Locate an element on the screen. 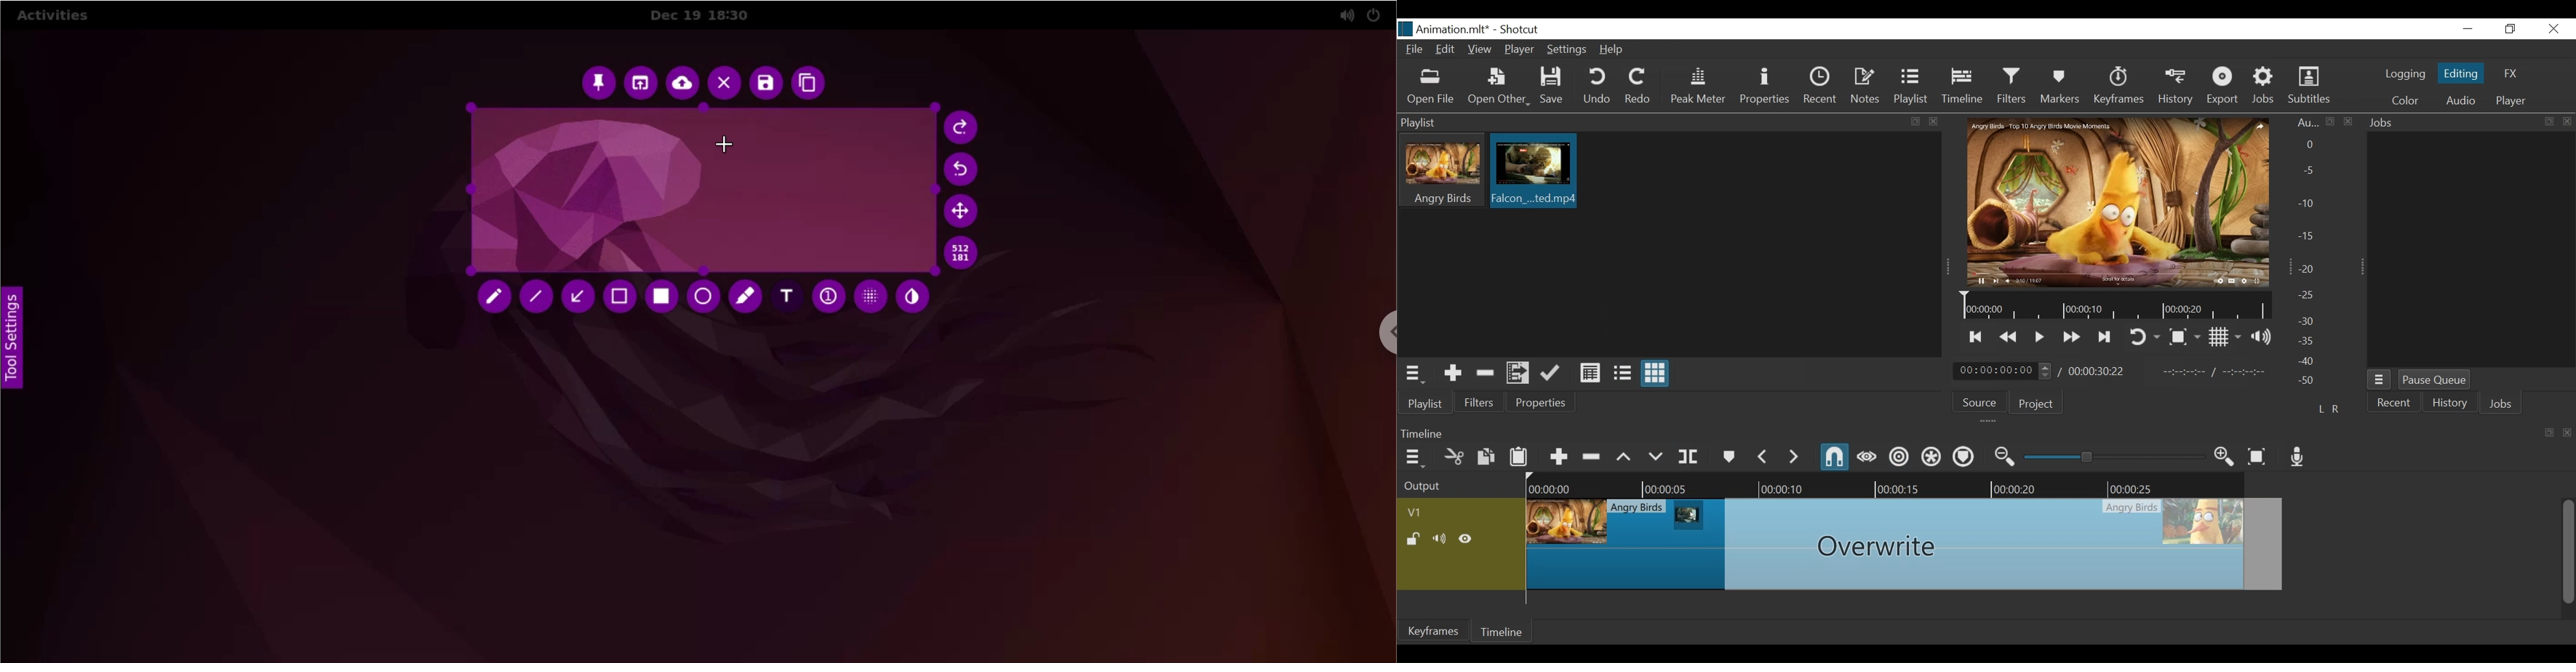 The height and width of the screenshot is (672, 2576). Keyframes is located at coordinates (2119, 87).